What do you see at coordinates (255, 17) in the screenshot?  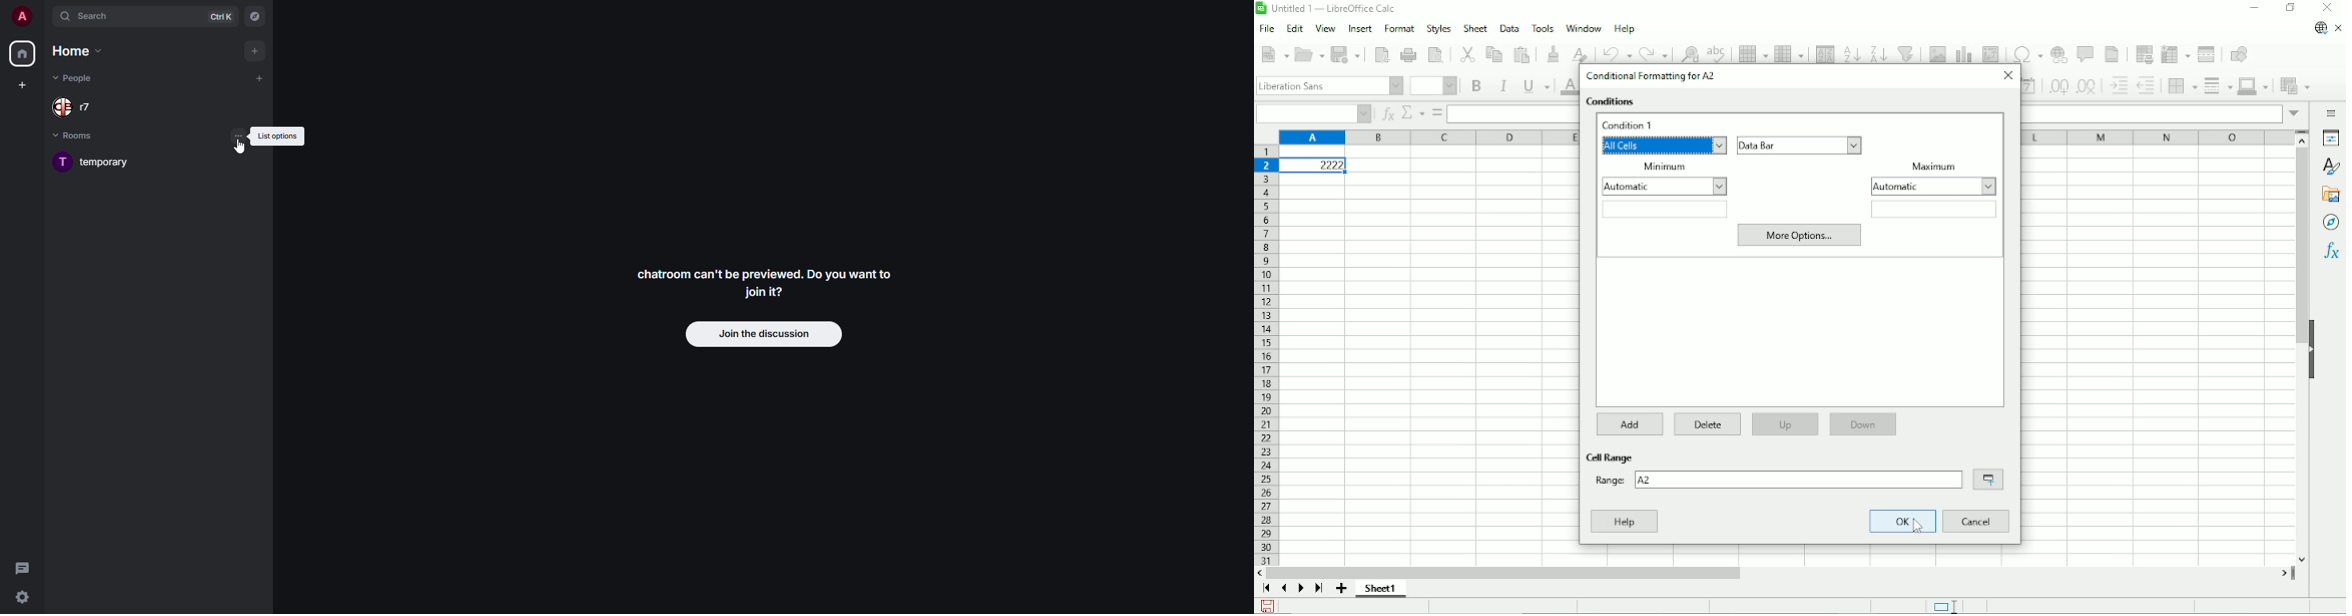 I see `navigator` at bounding box center [255, 17].